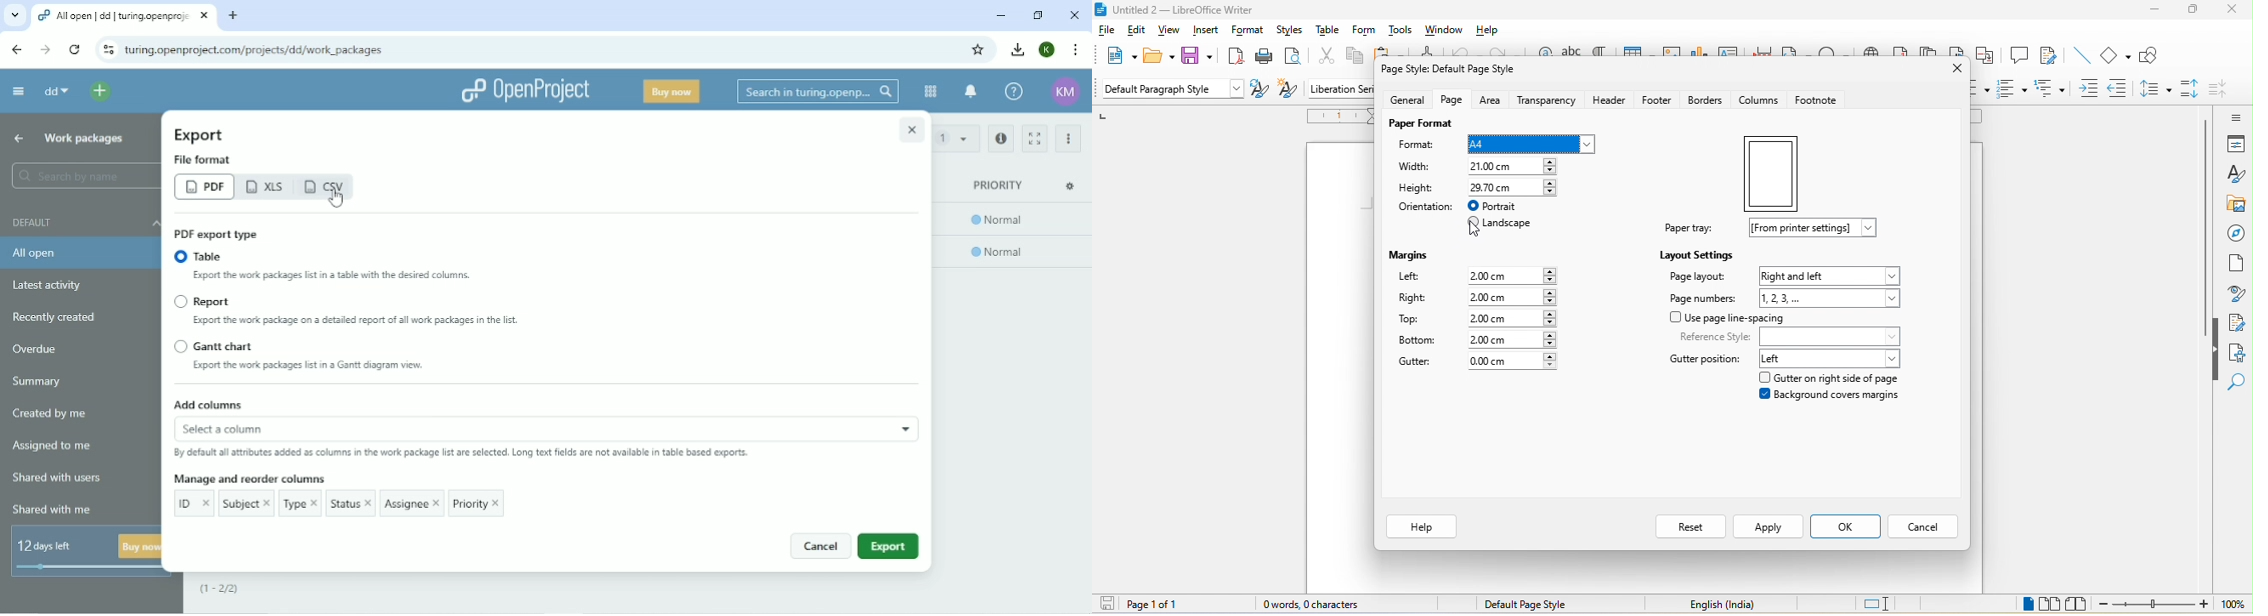 This screenshot has height=616, width=2268. Describe the element at coordinates (2237, 234) in the screenshot. I see `navigator` at that location.